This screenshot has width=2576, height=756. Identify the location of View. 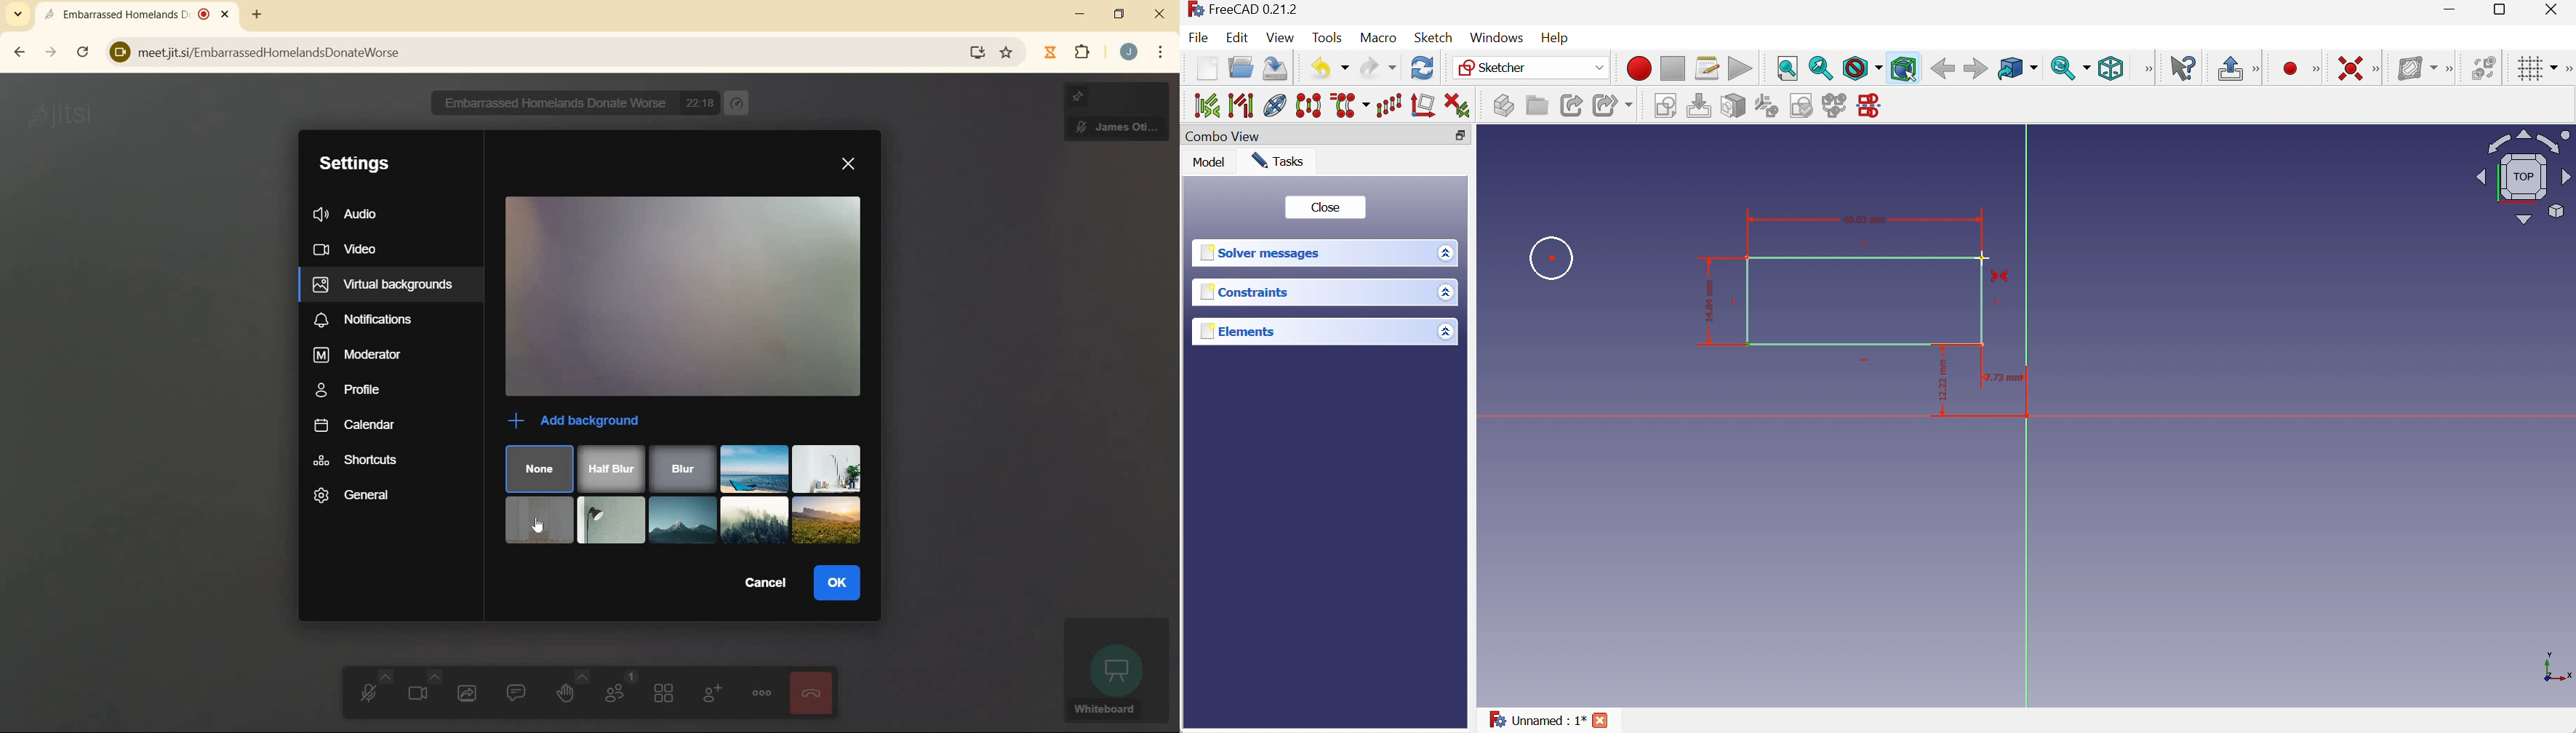
(1280, 38).